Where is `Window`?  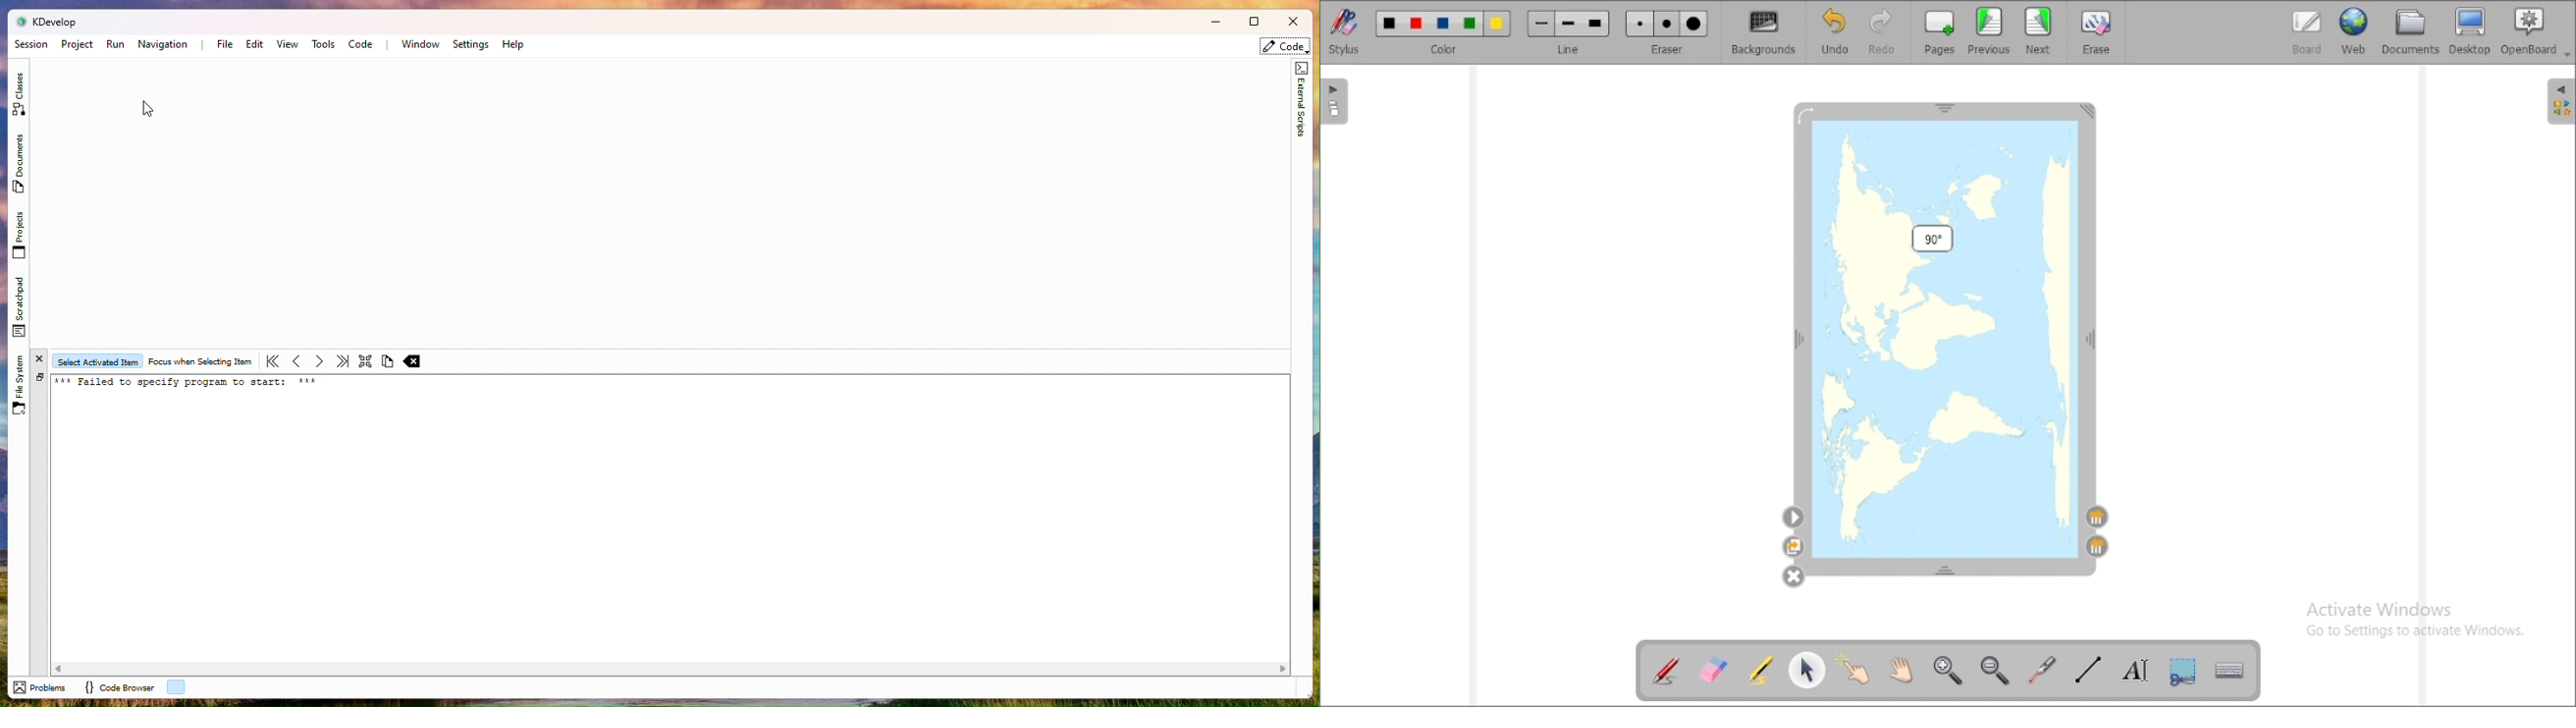 Window is located at coordinates (420, 44).